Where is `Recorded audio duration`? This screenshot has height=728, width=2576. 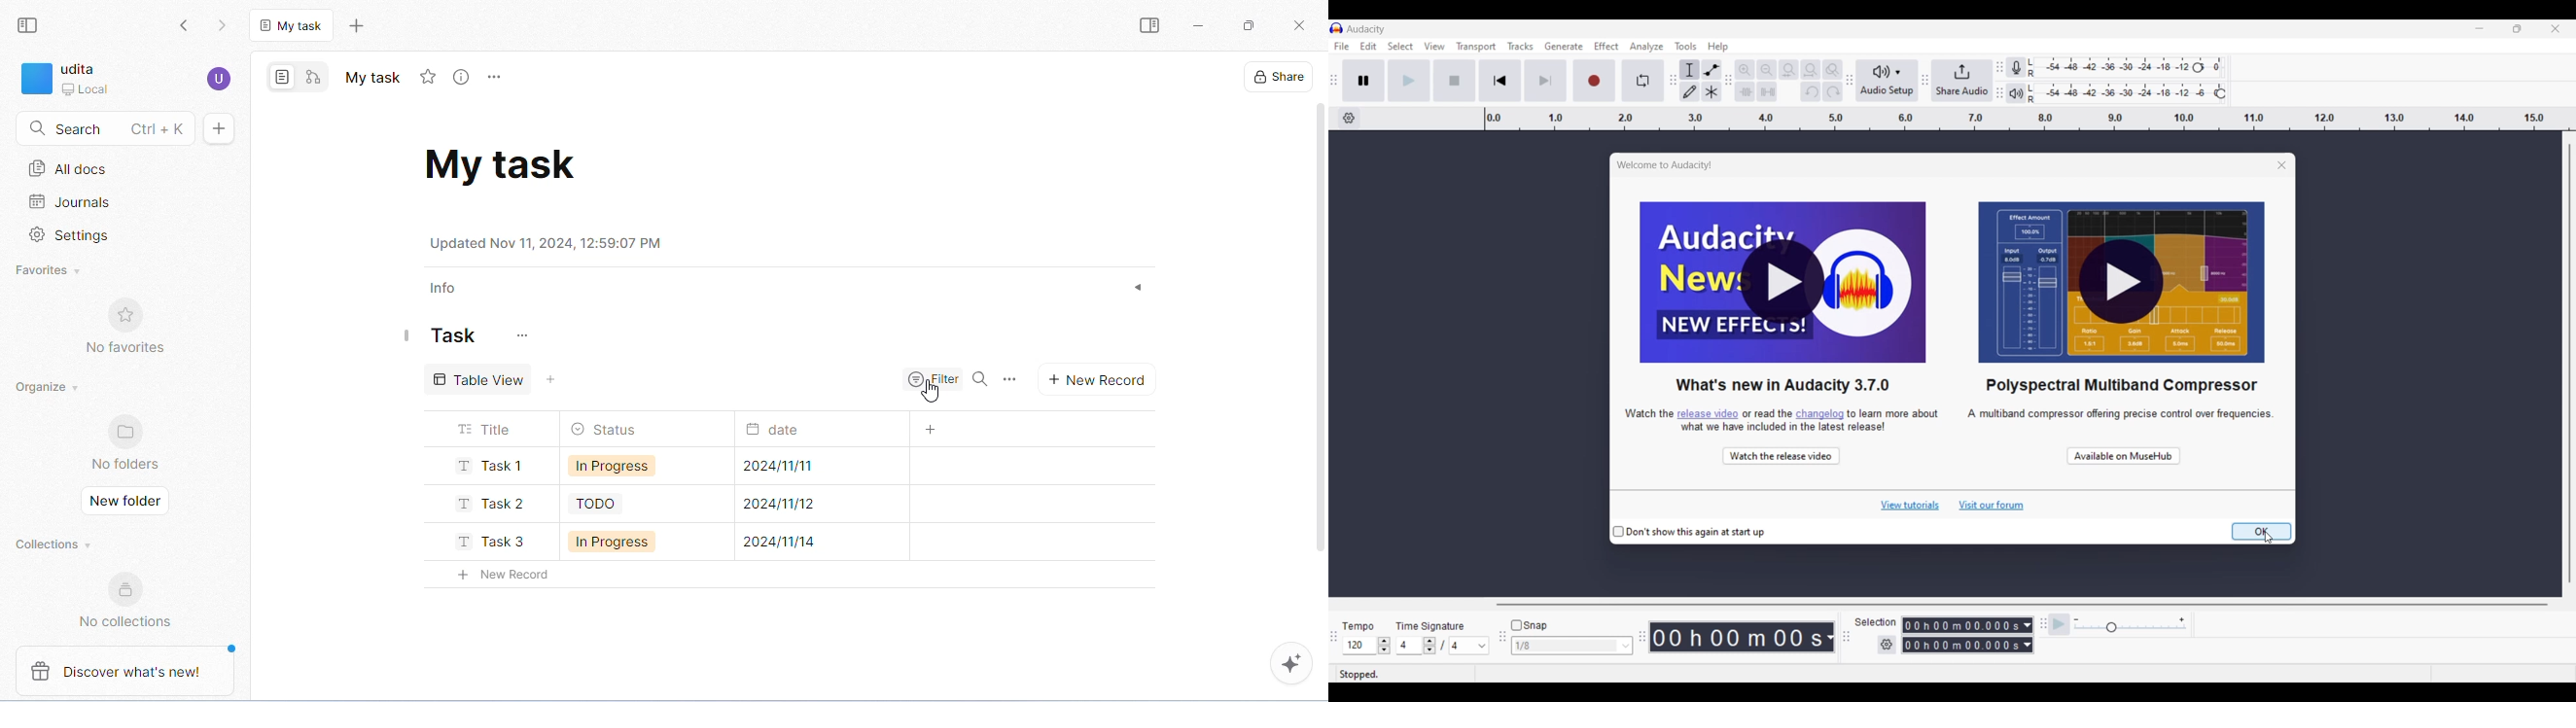
Recorded audio duration is located at coordinates (1737, 638).